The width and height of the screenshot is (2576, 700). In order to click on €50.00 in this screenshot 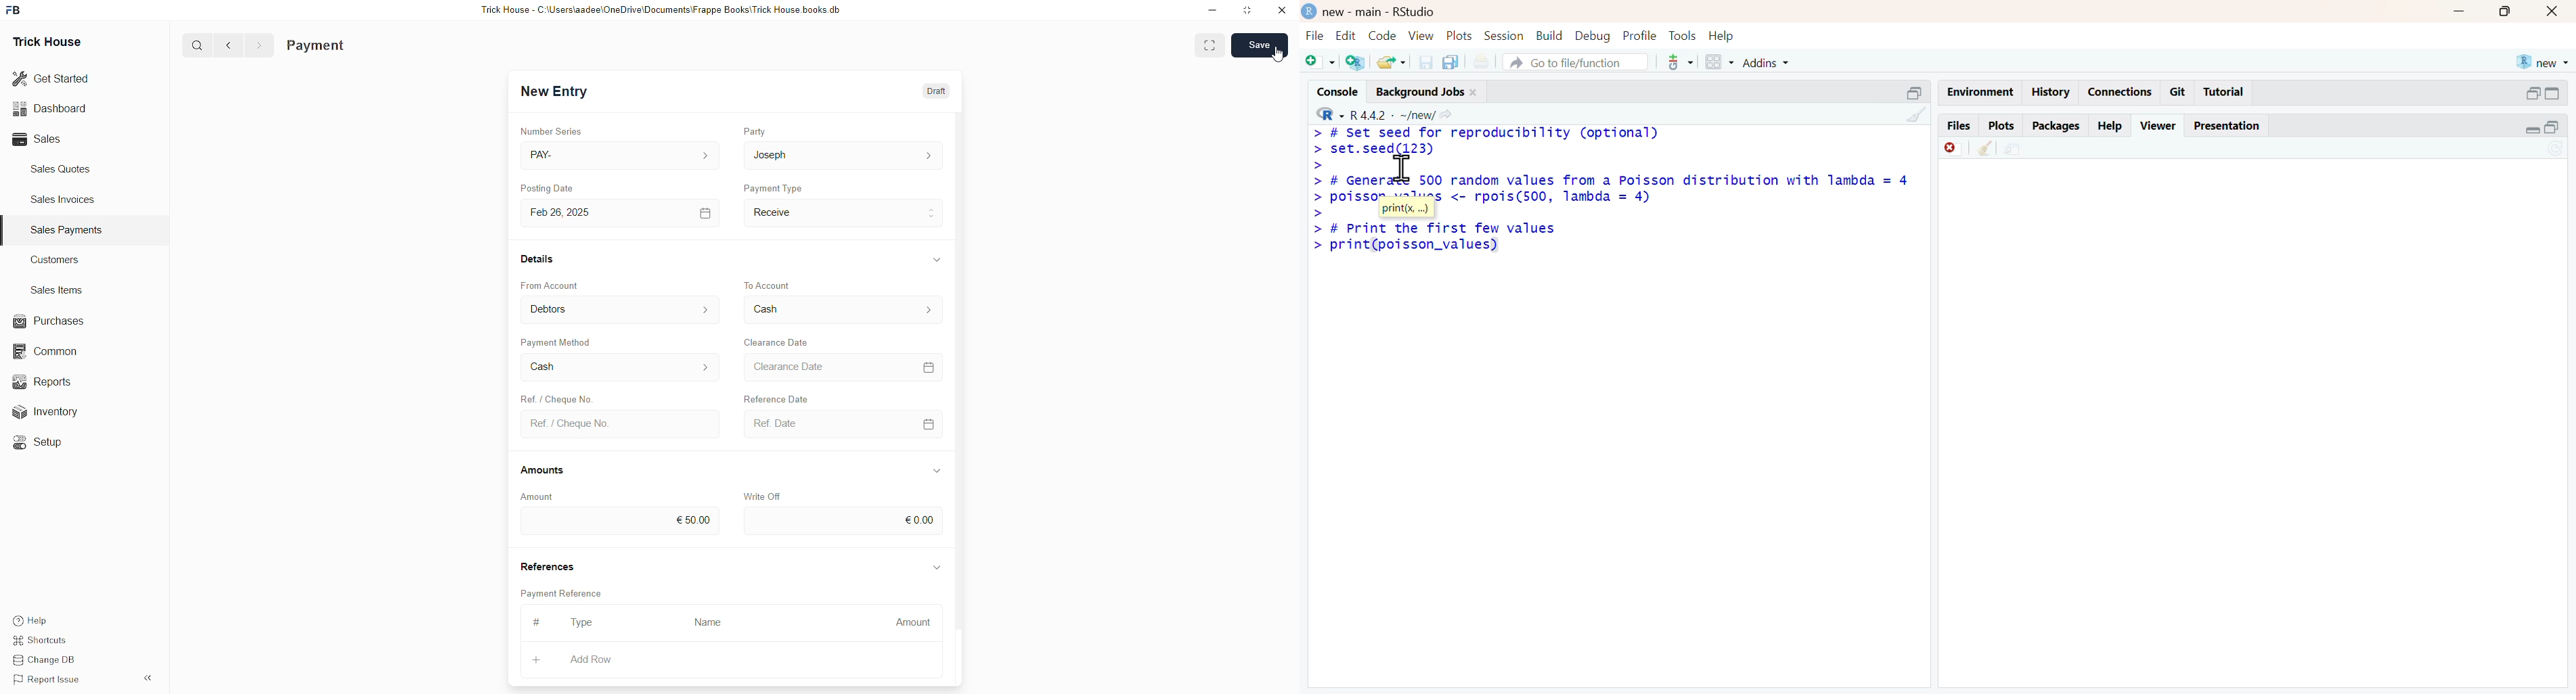, I will do `click(619, 522)`.